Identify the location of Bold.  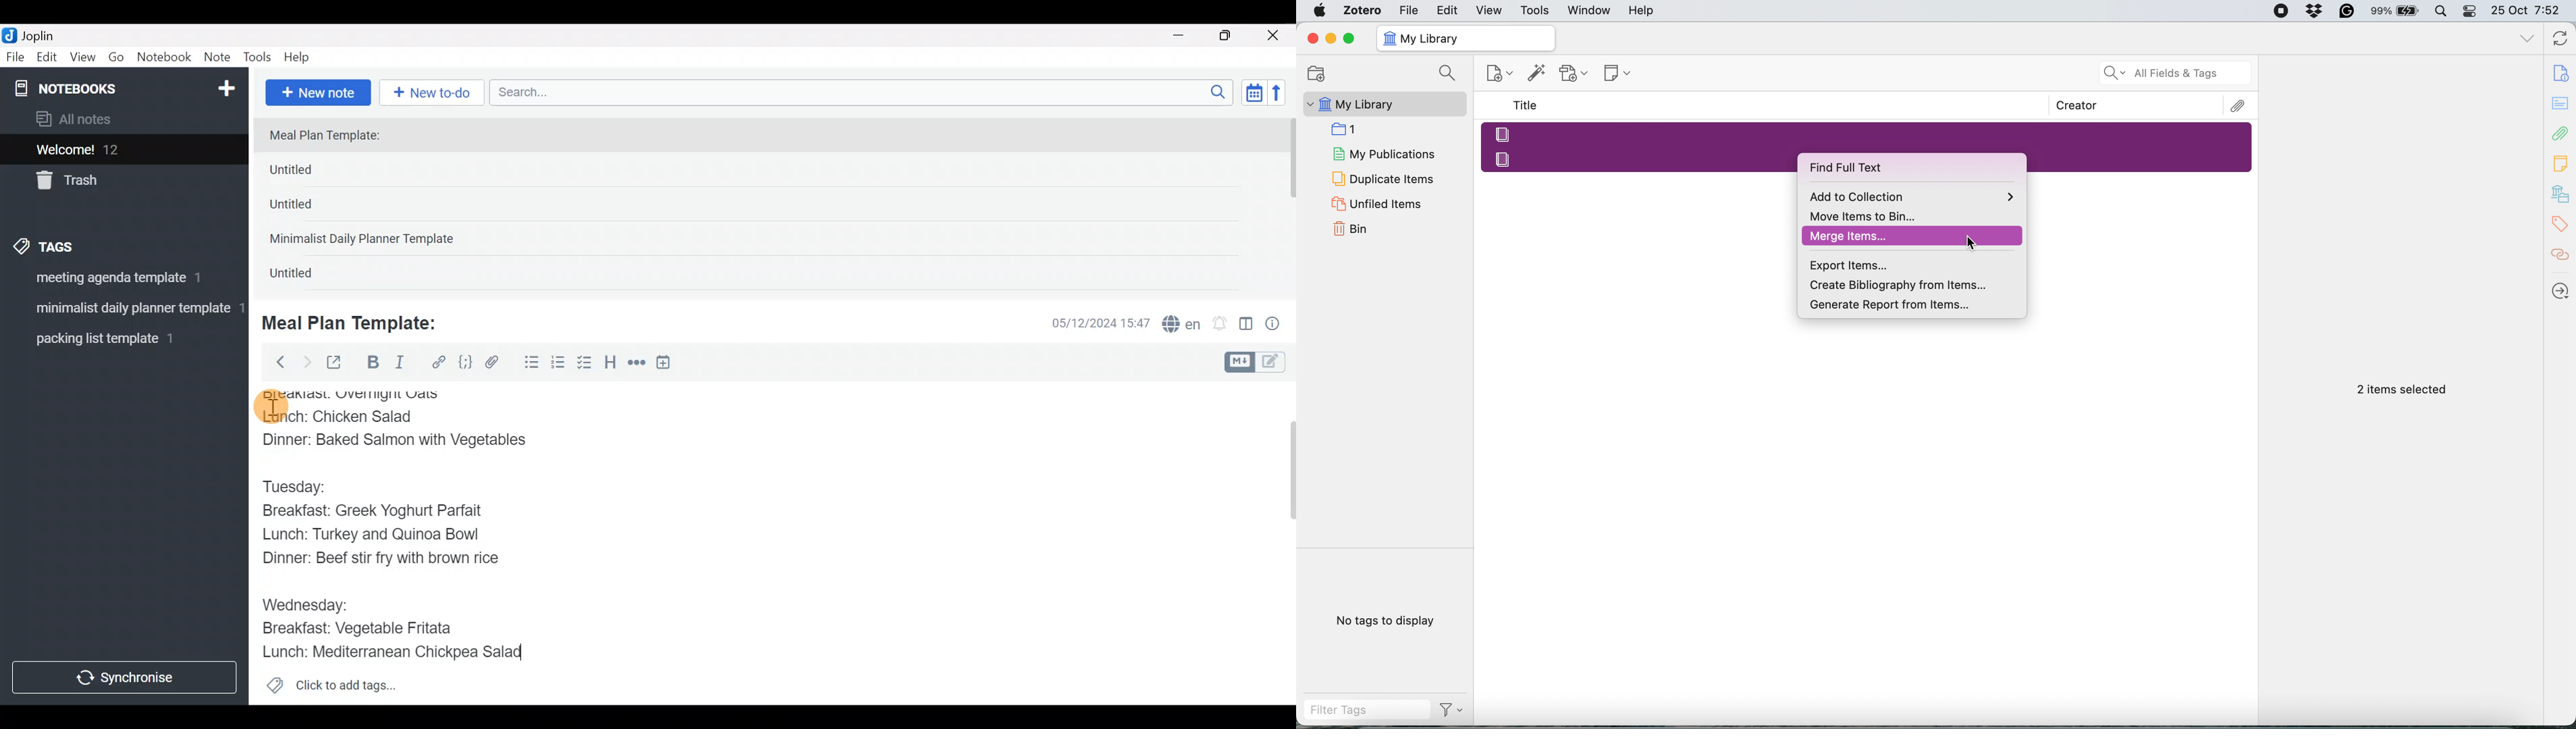
(372, 364).